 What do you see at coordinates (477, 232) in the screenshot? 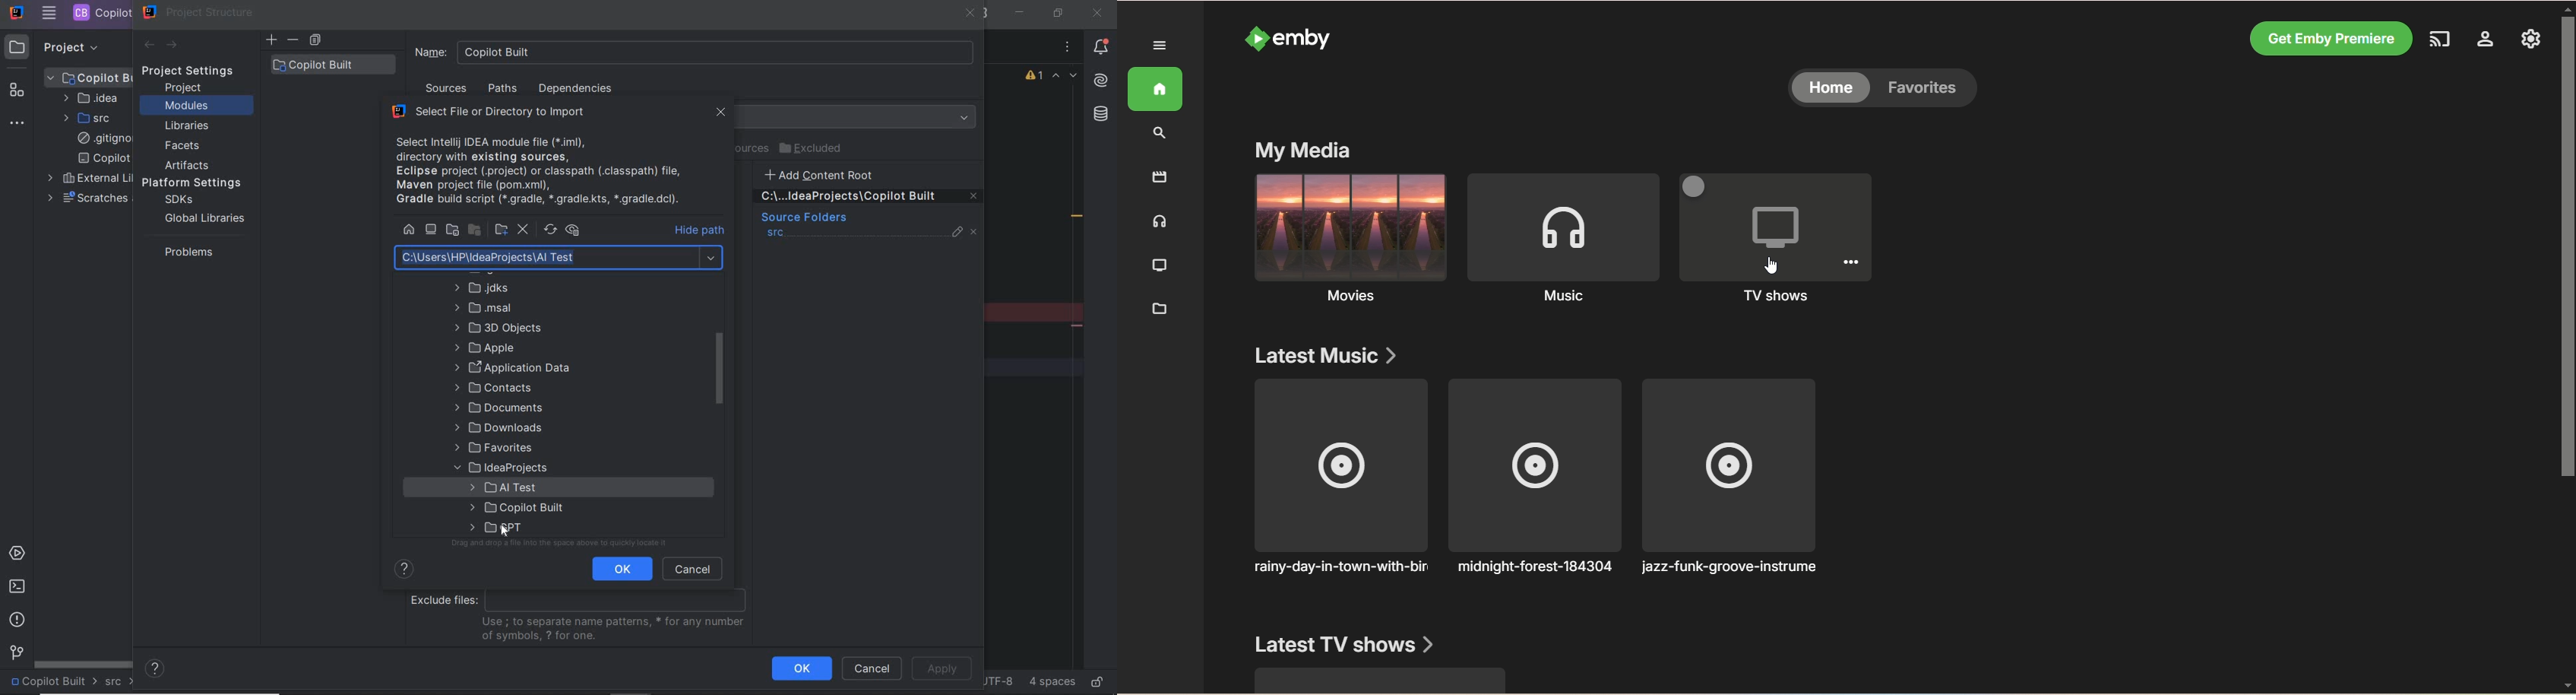
I see `module directory` at bounding box center [477, 232].